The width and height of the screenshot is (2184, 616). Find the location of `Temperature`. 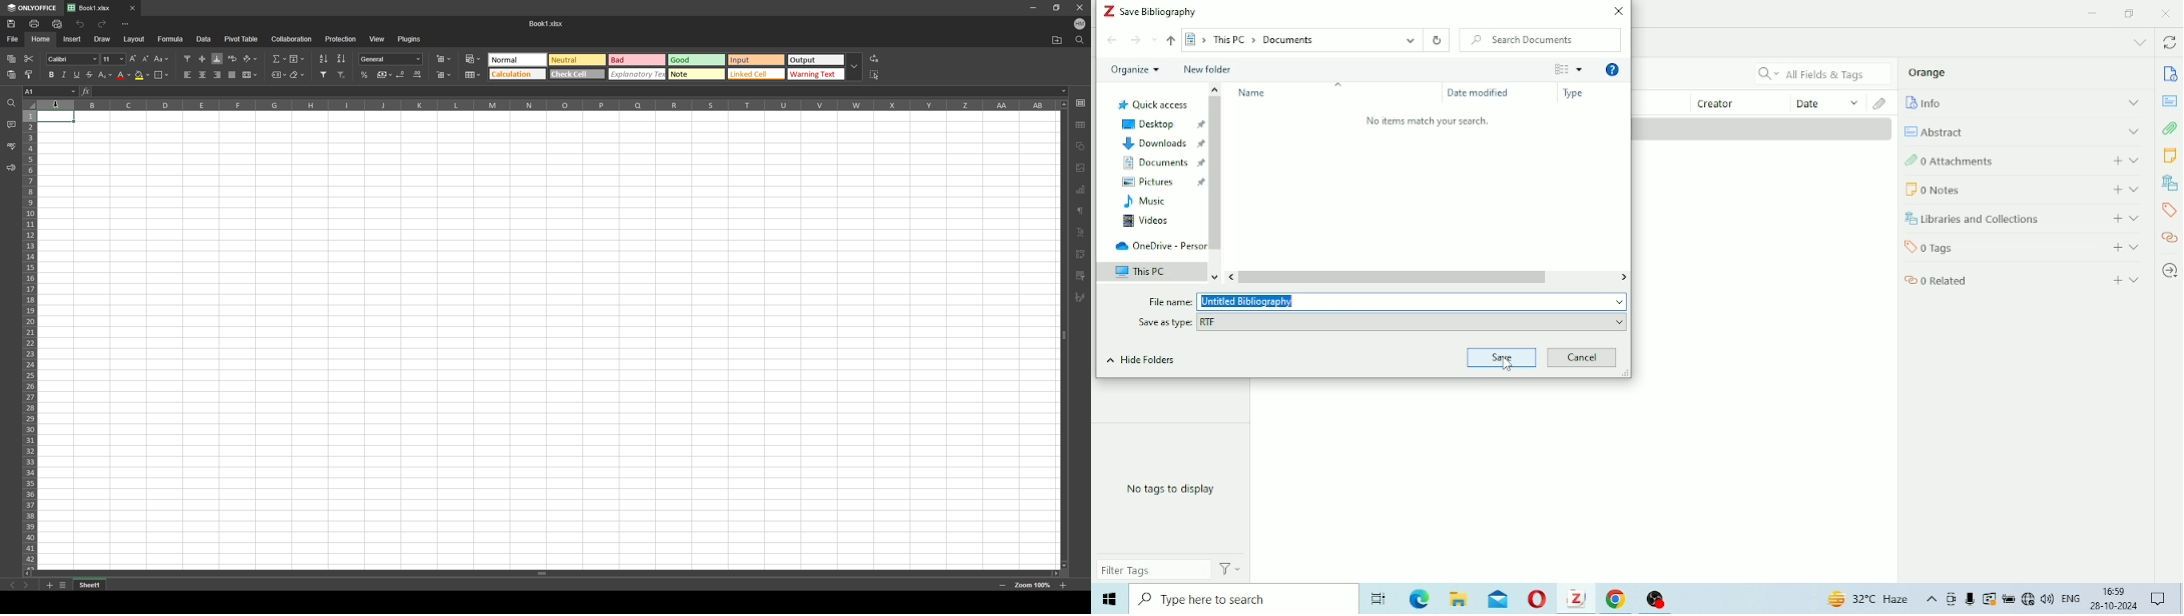

Temperature is located at coordinates (1870, 600).